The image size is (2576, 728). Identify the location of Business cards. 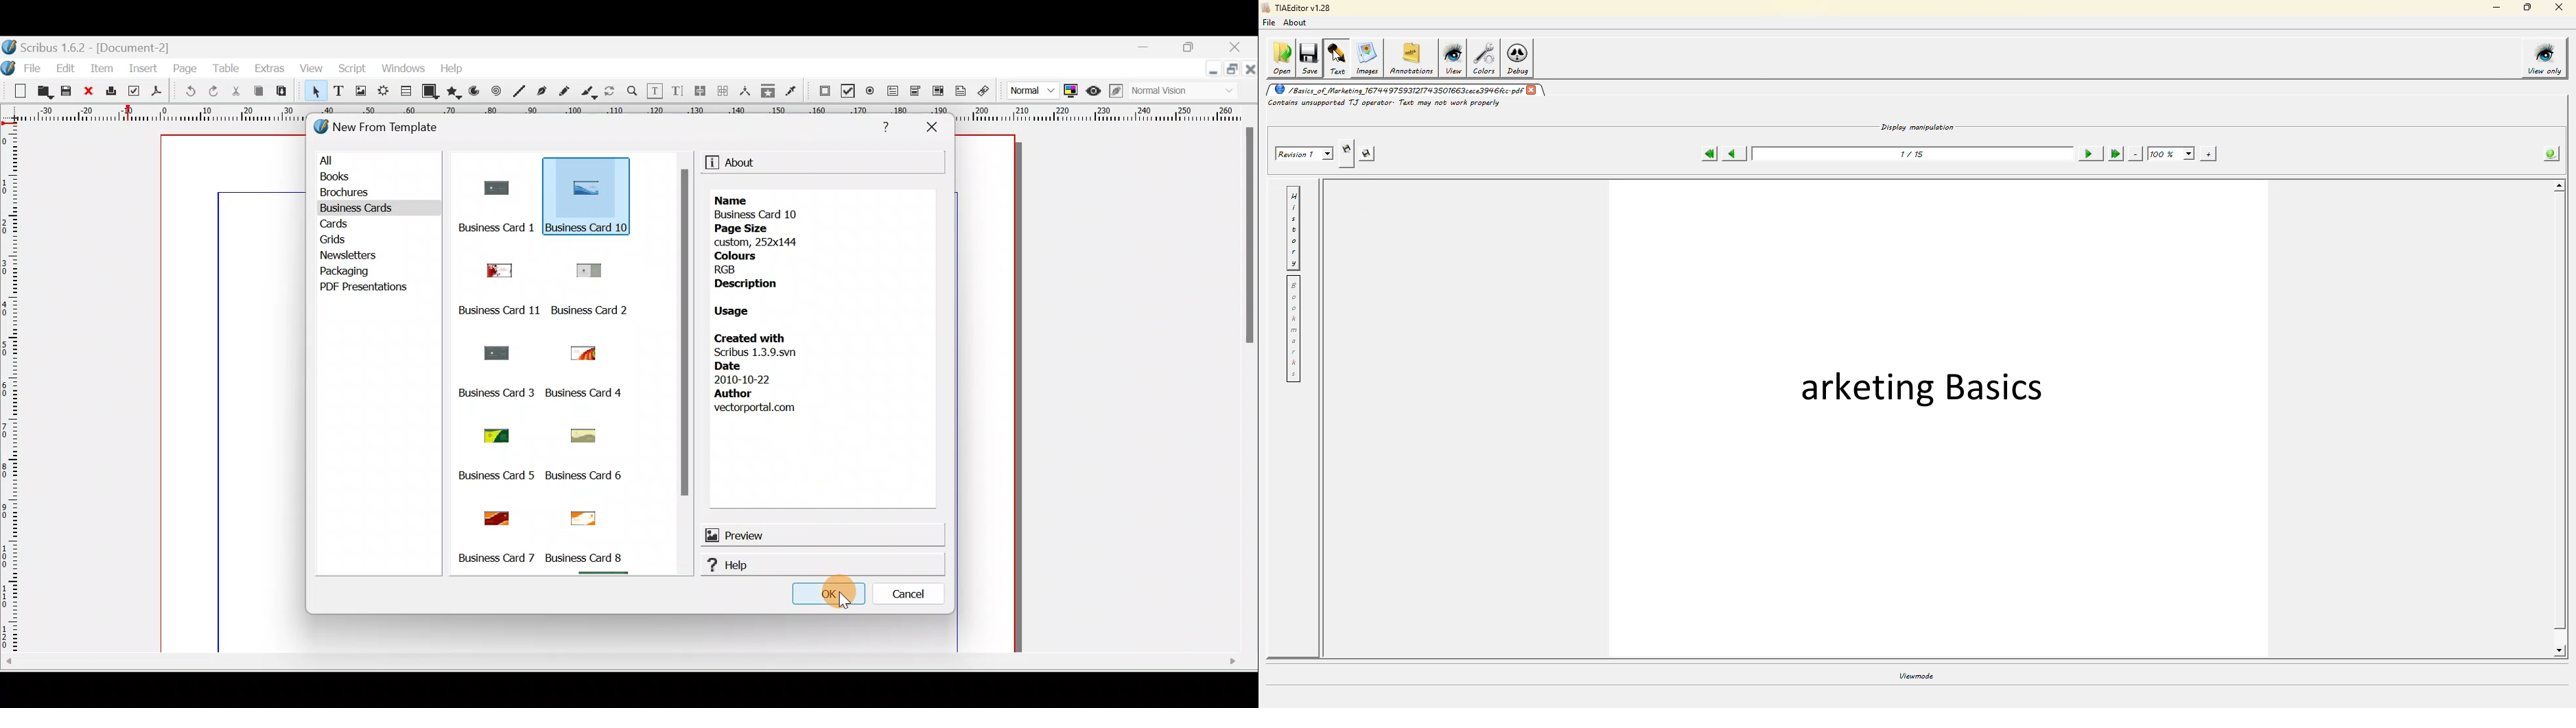
(369, 210).